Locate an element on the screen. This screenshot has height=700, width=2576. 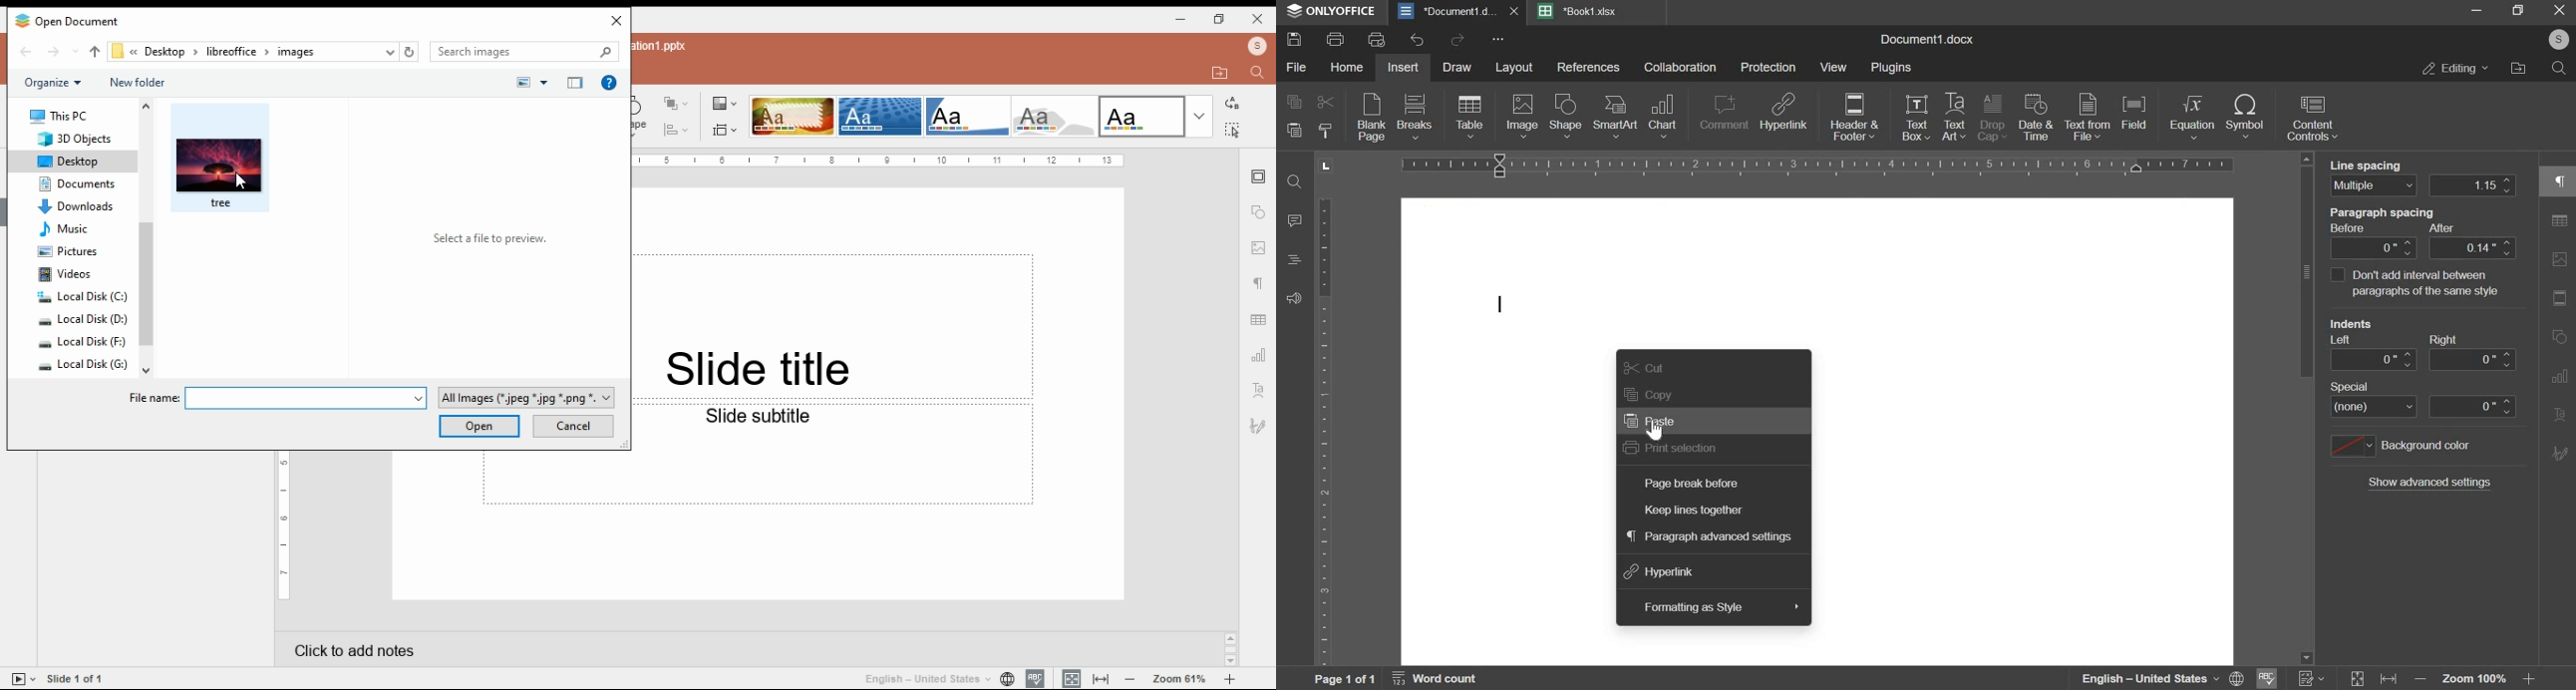
special label is located at coordinates (2350, 387).